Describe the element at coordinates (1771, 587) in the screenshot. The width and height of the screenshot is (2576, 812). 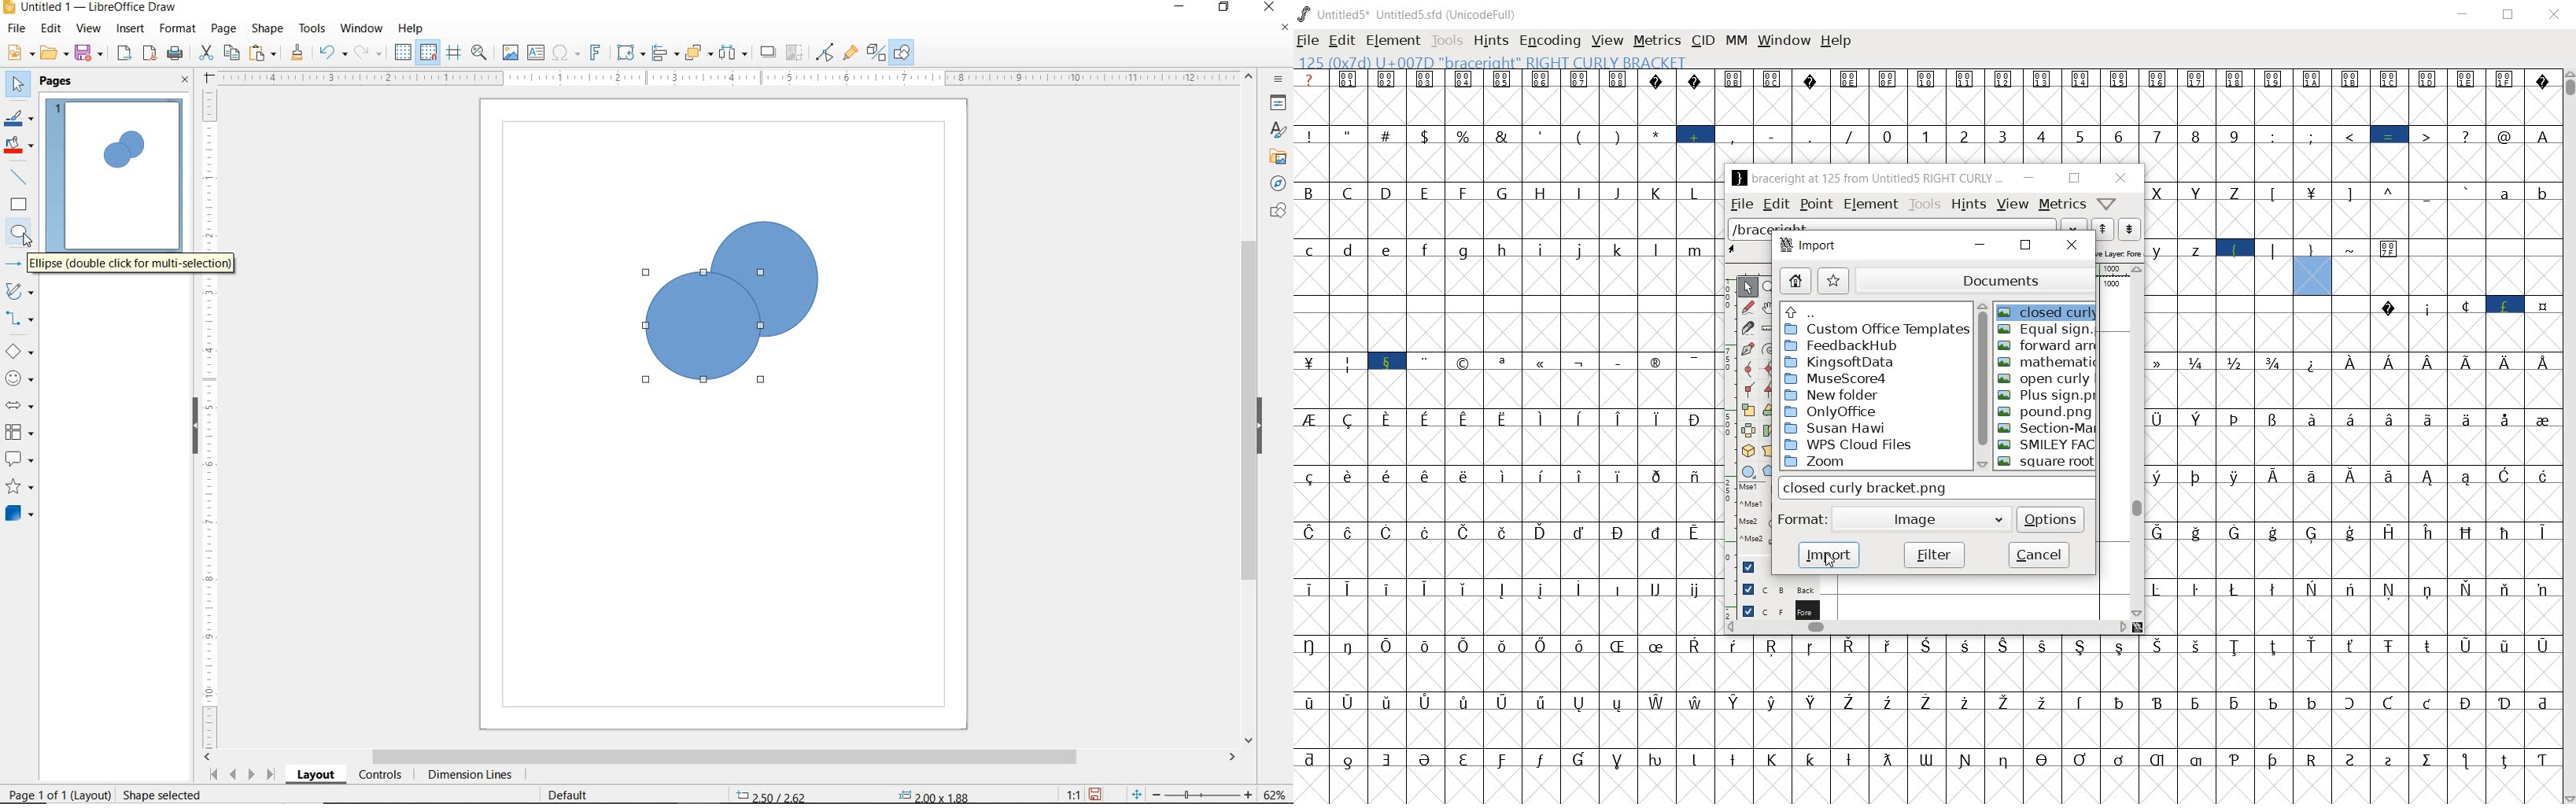
I see `background` at that location.